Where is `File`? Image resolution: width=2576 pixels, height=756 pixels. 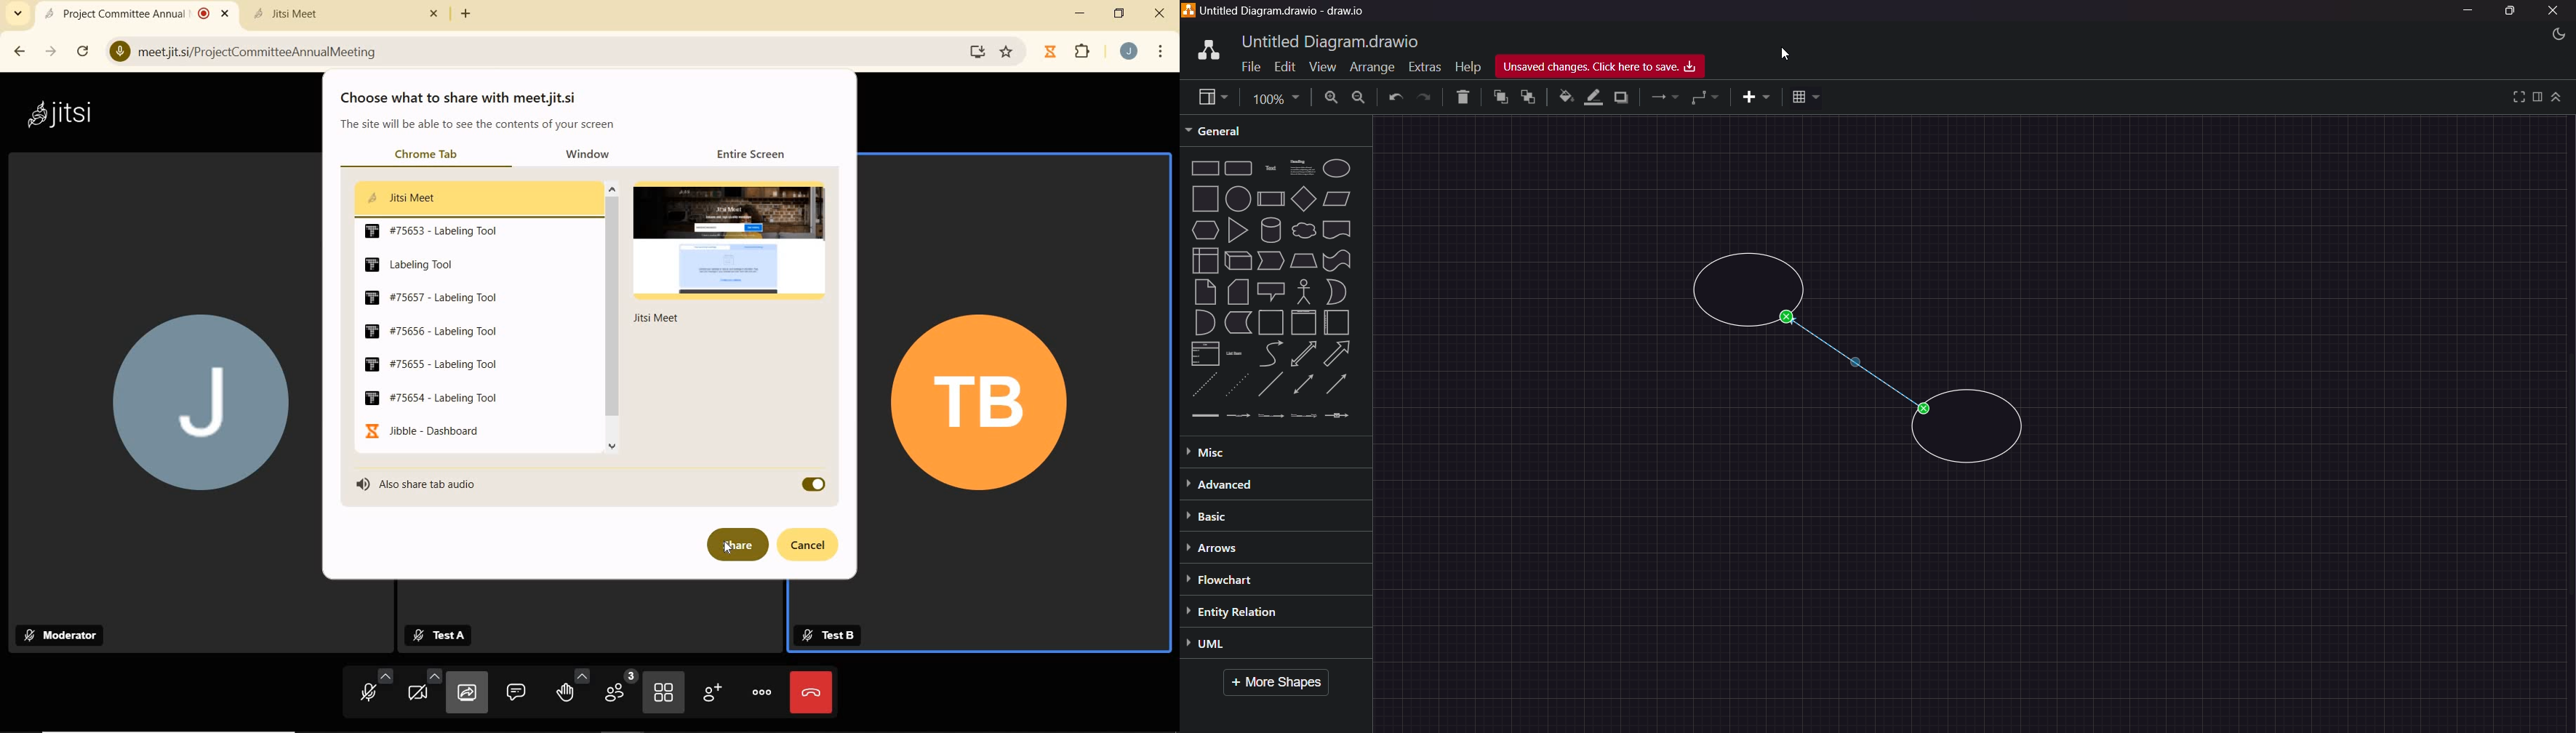
File is located at coordinates (1248, 68).